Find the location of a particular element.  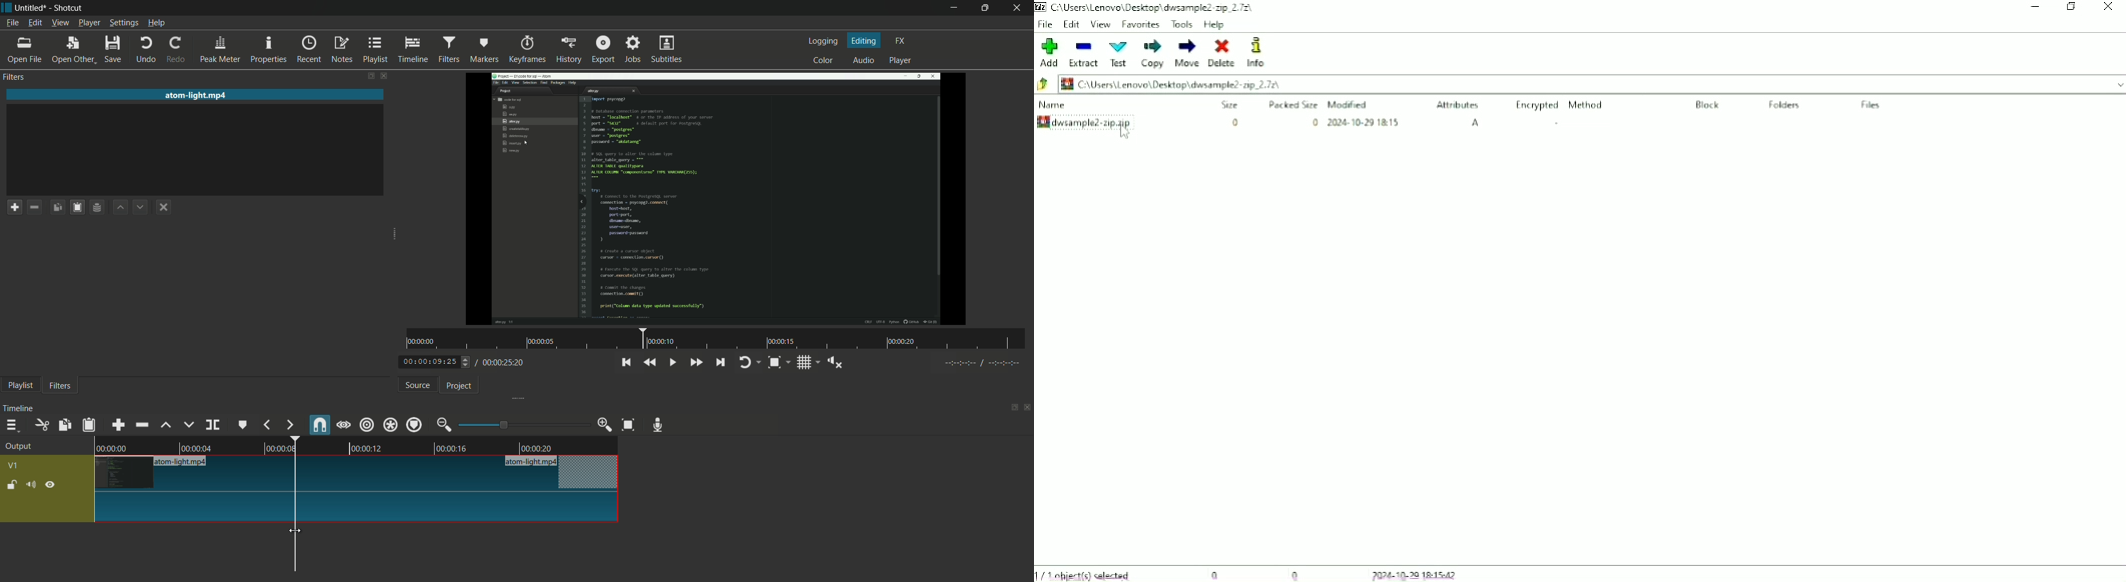

ripple all tracks is located at coordinates (390, 424).